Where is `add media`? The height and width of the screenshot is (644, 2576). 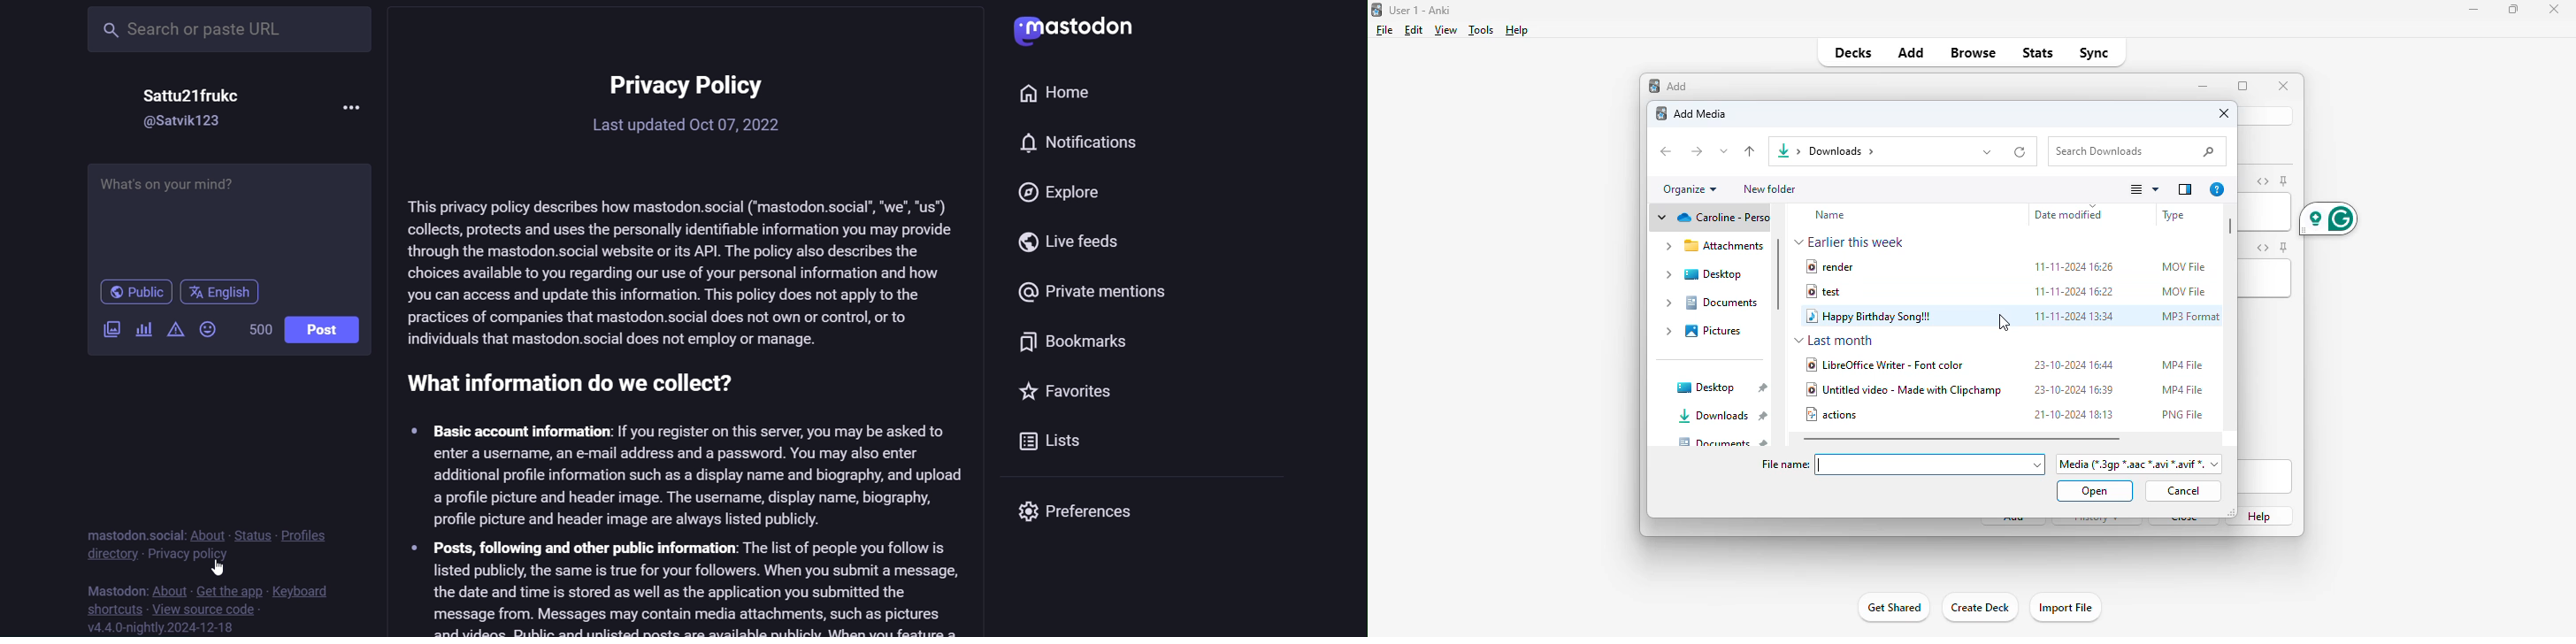
add media is located at coordinates (1700, 114).